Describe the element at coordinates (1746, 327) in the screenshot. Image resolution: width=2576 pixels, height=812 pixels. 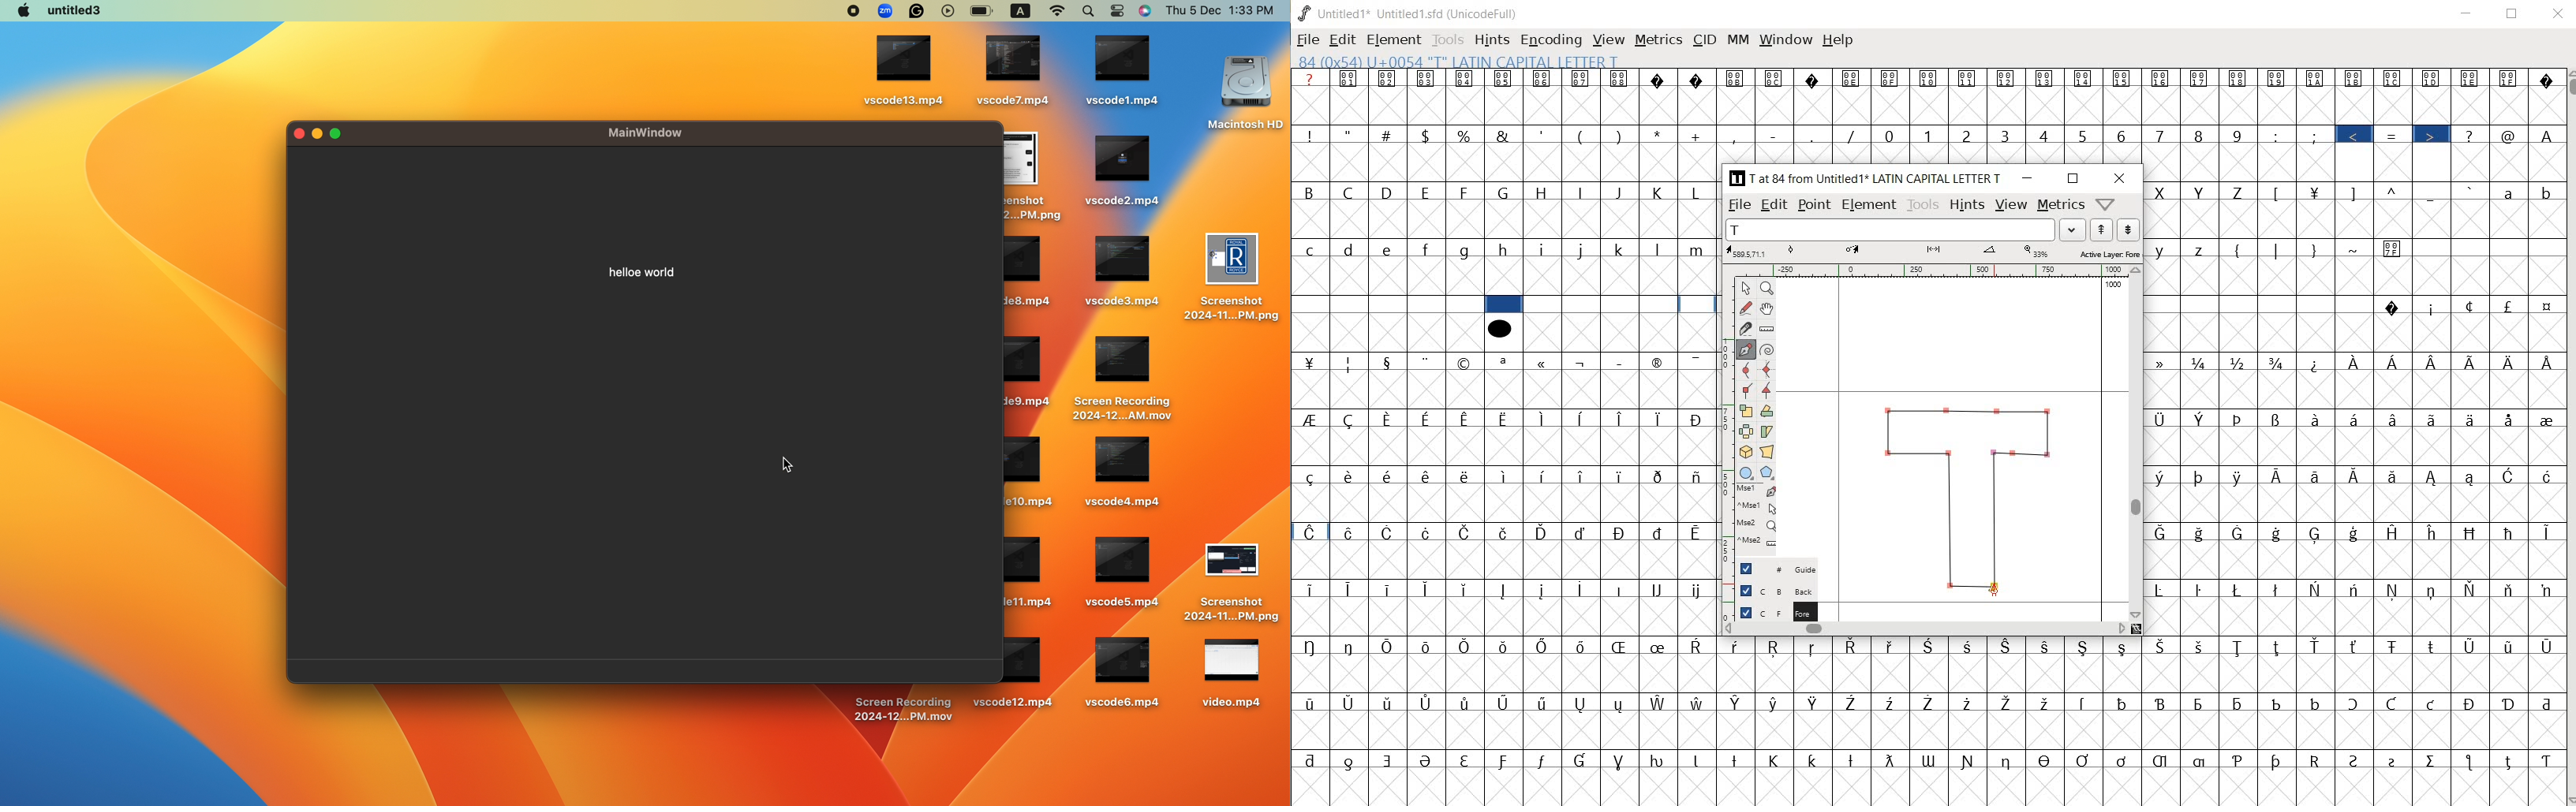
I see `knife` at that location.